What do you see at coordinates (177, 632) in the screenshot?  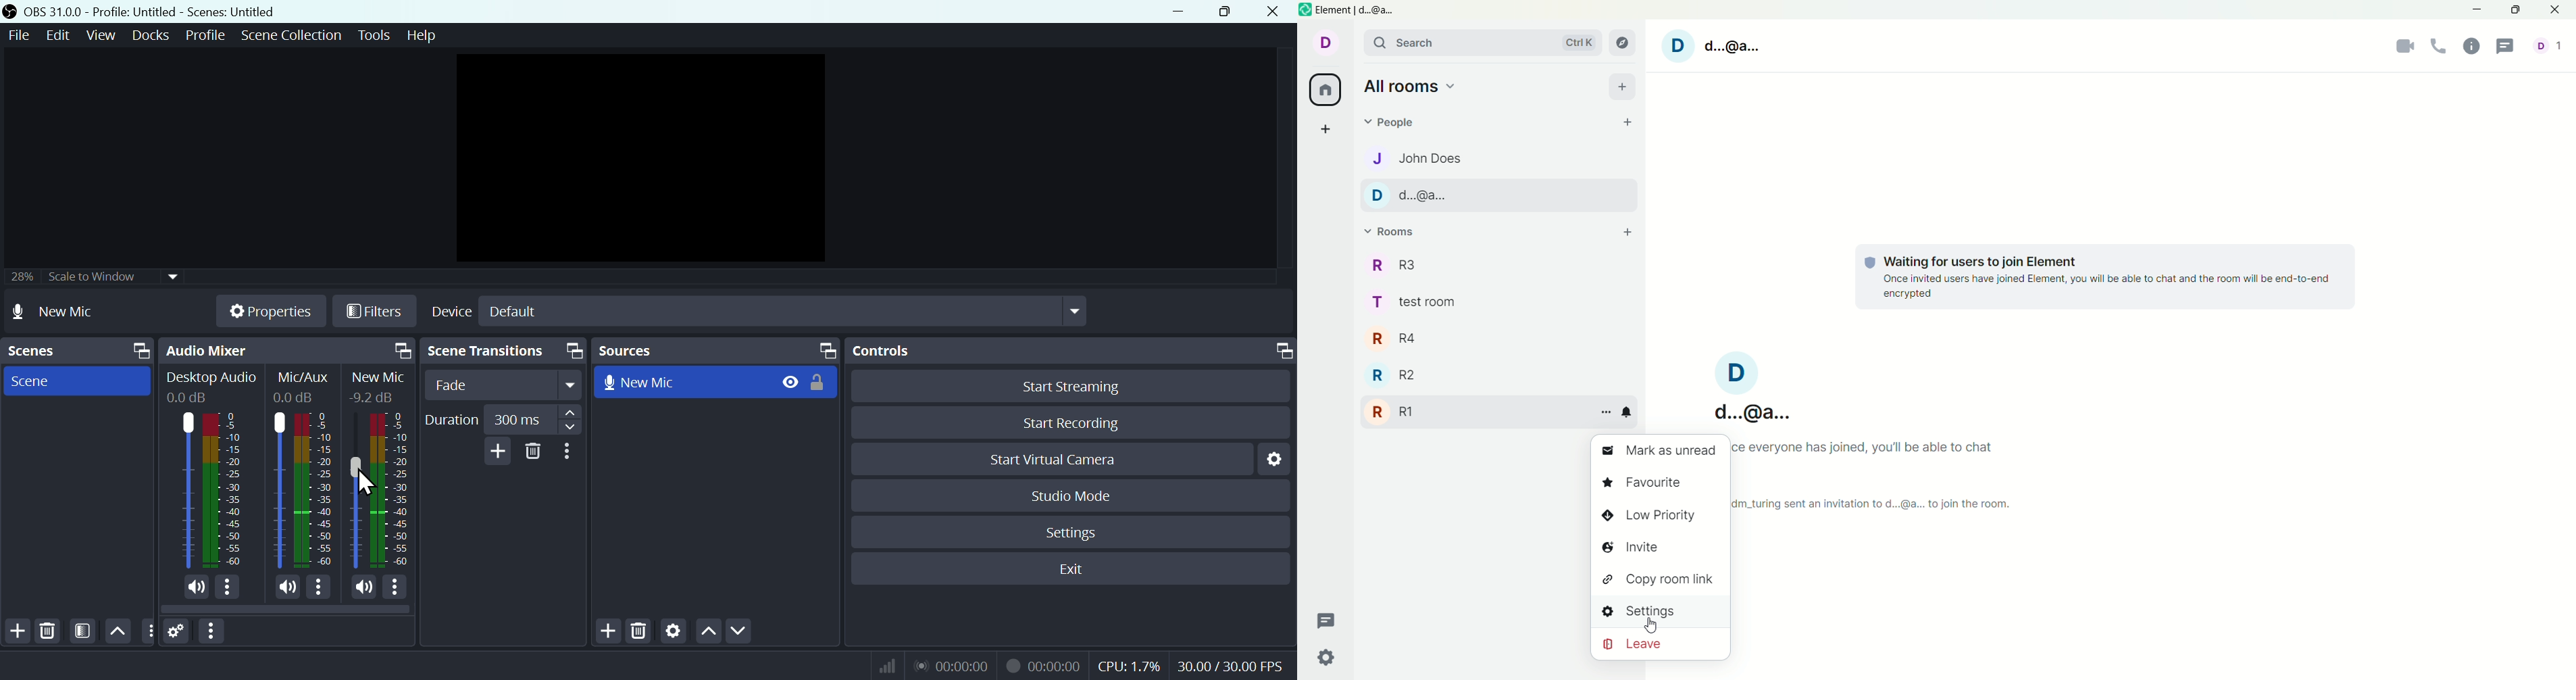 I see `Settings` at bounding box center [177, 632].